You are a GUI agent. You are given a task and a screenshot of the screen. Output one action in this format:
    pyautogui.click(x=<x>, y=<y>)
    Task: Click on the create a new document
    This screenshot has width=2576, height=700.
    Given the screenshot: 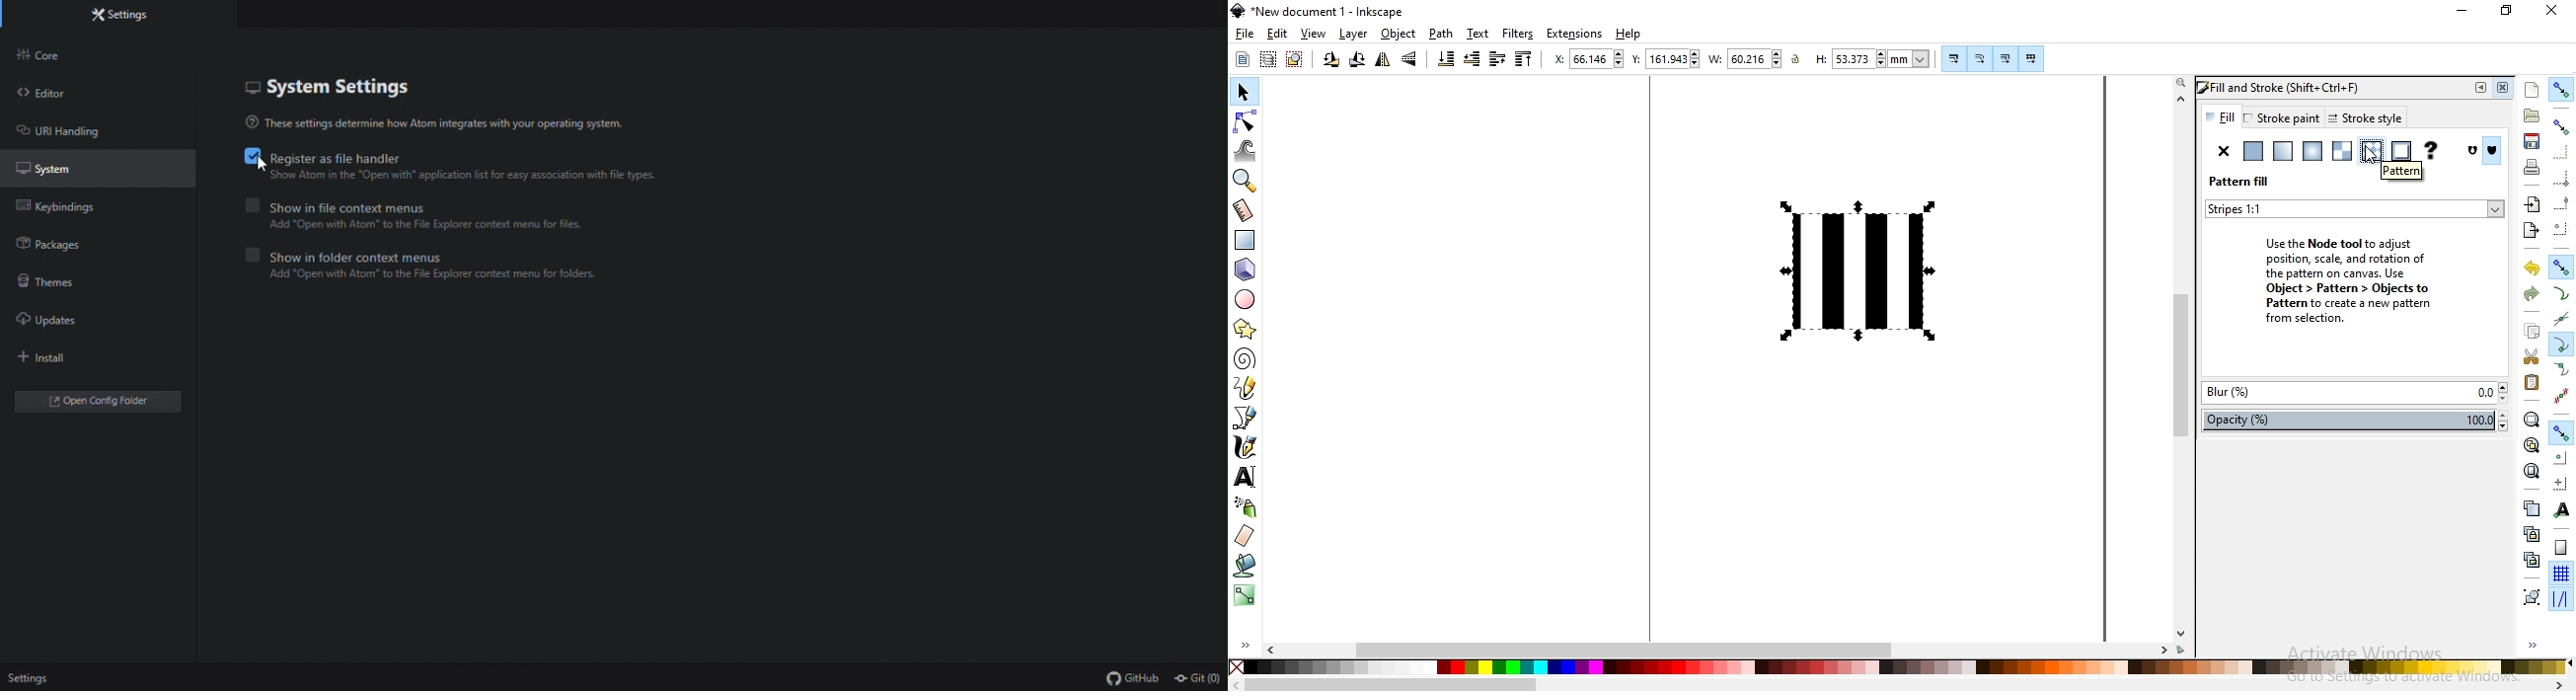 What is the action you would take?
    pyautogui.click(x=2533, y=90)
    